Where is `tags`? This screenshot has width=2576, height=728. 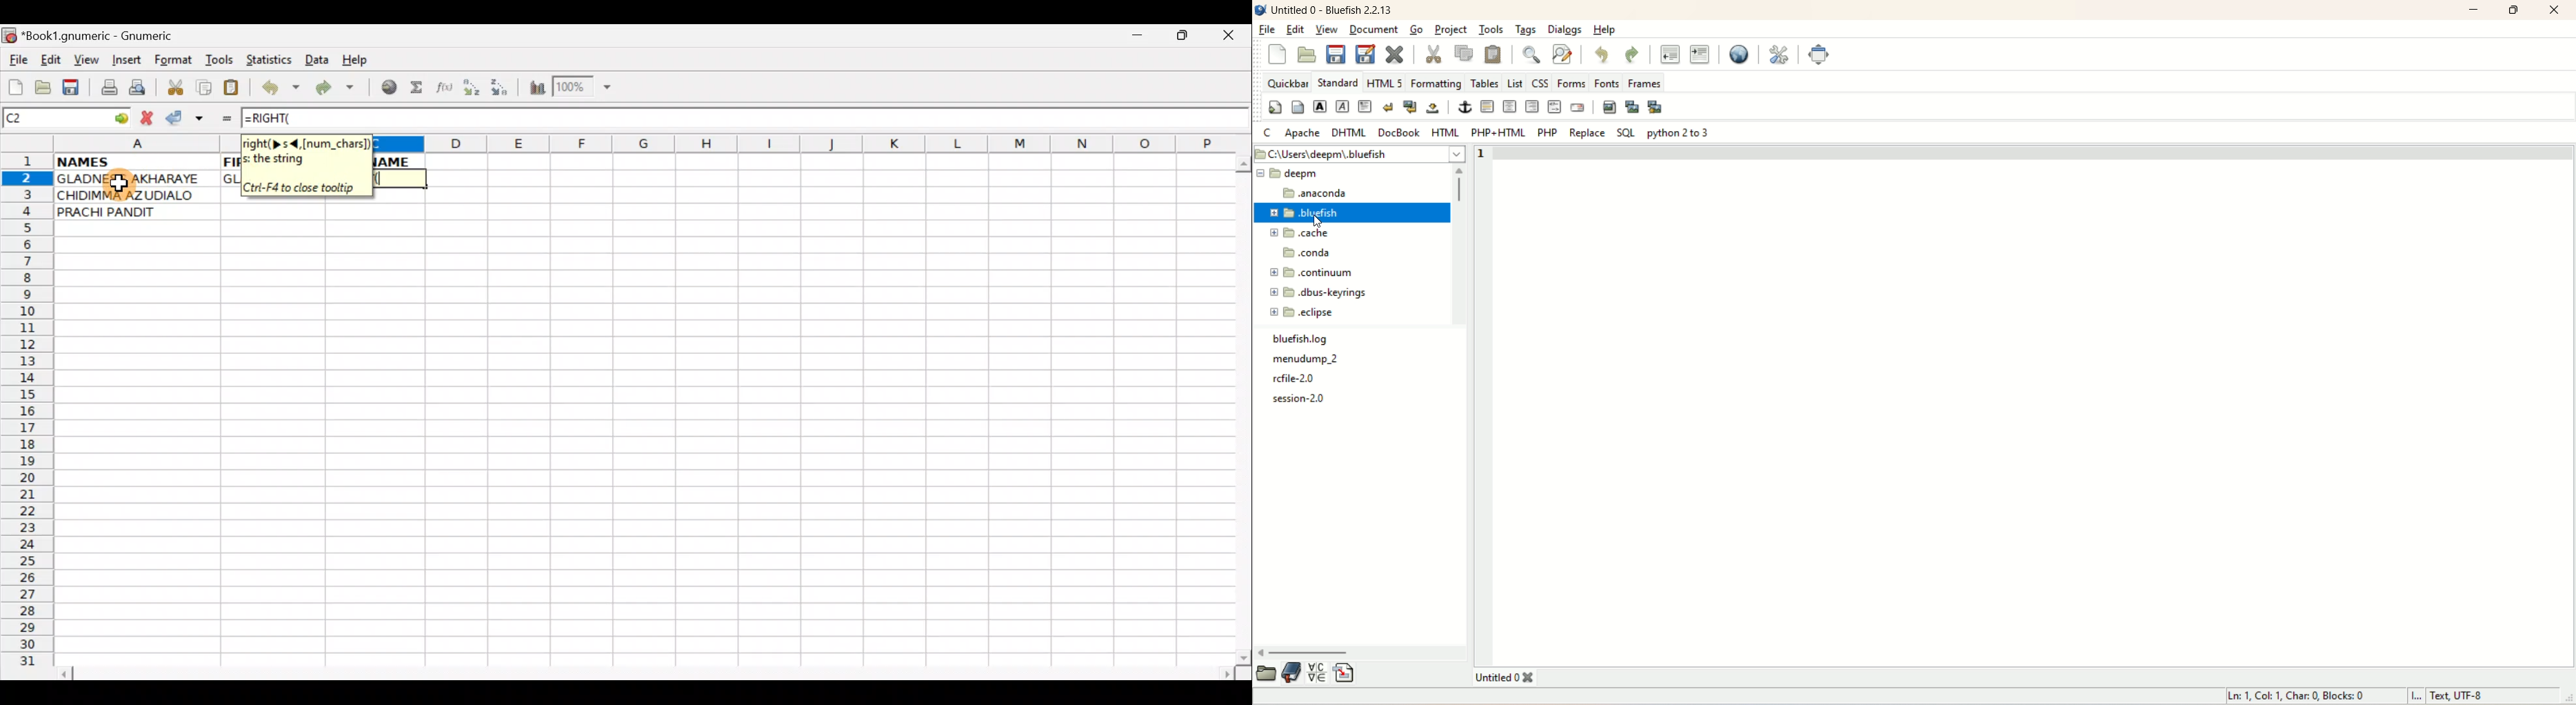
tags is located at coordinates (1526, 30).